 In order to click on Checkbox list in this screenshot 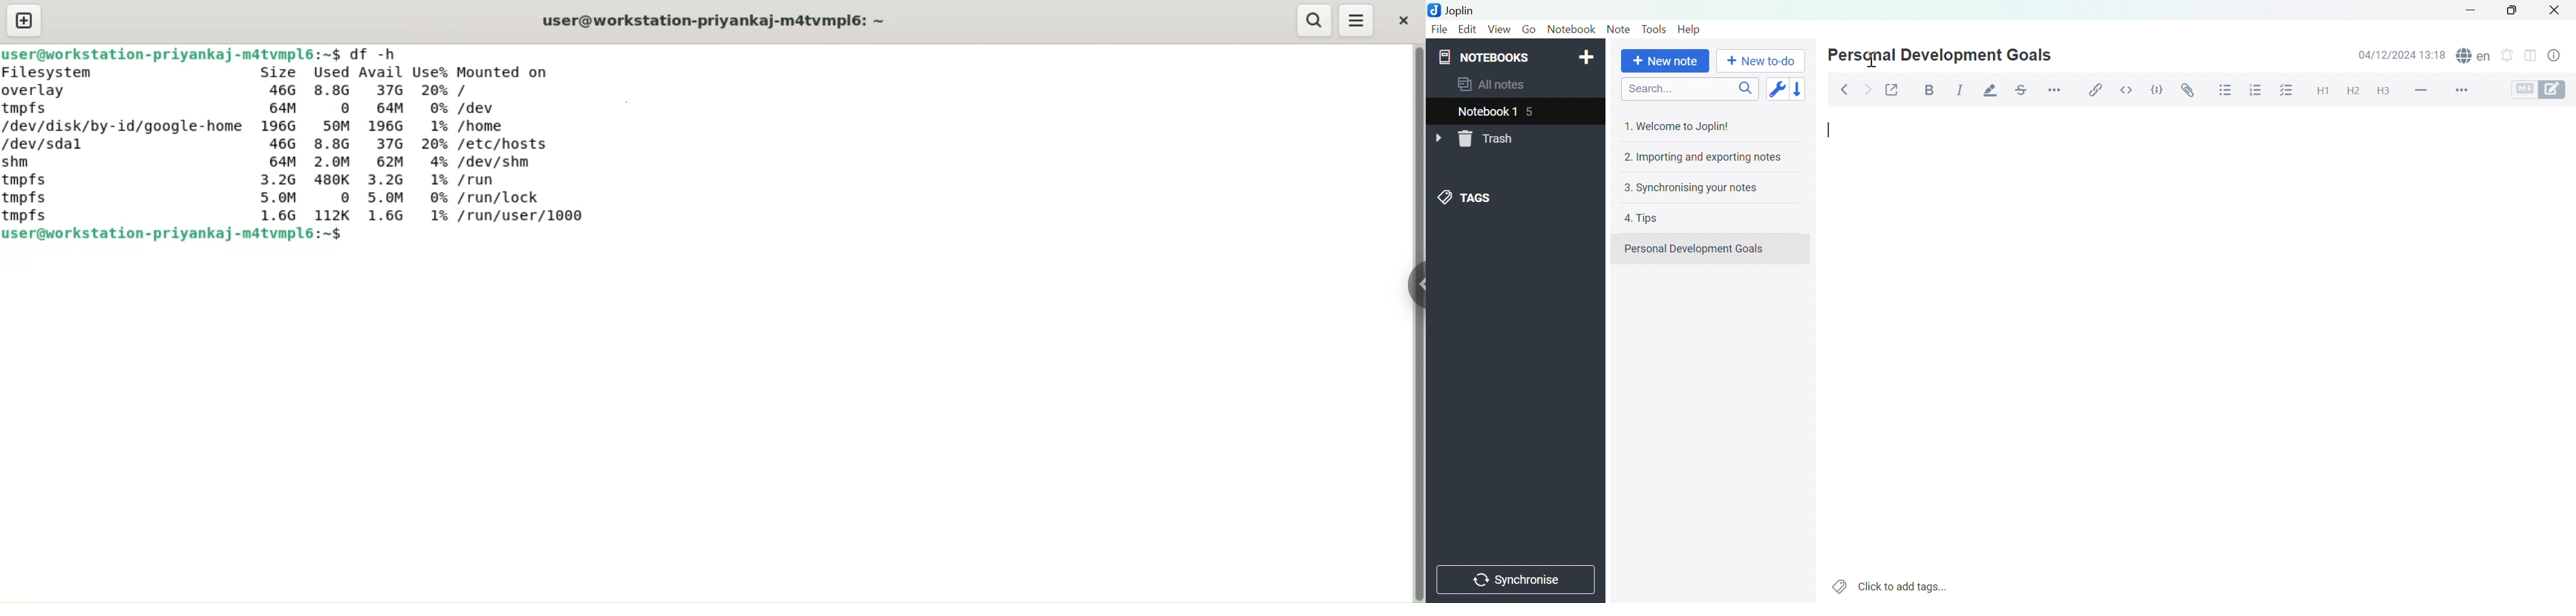, I will do `click(2285, 91)`.